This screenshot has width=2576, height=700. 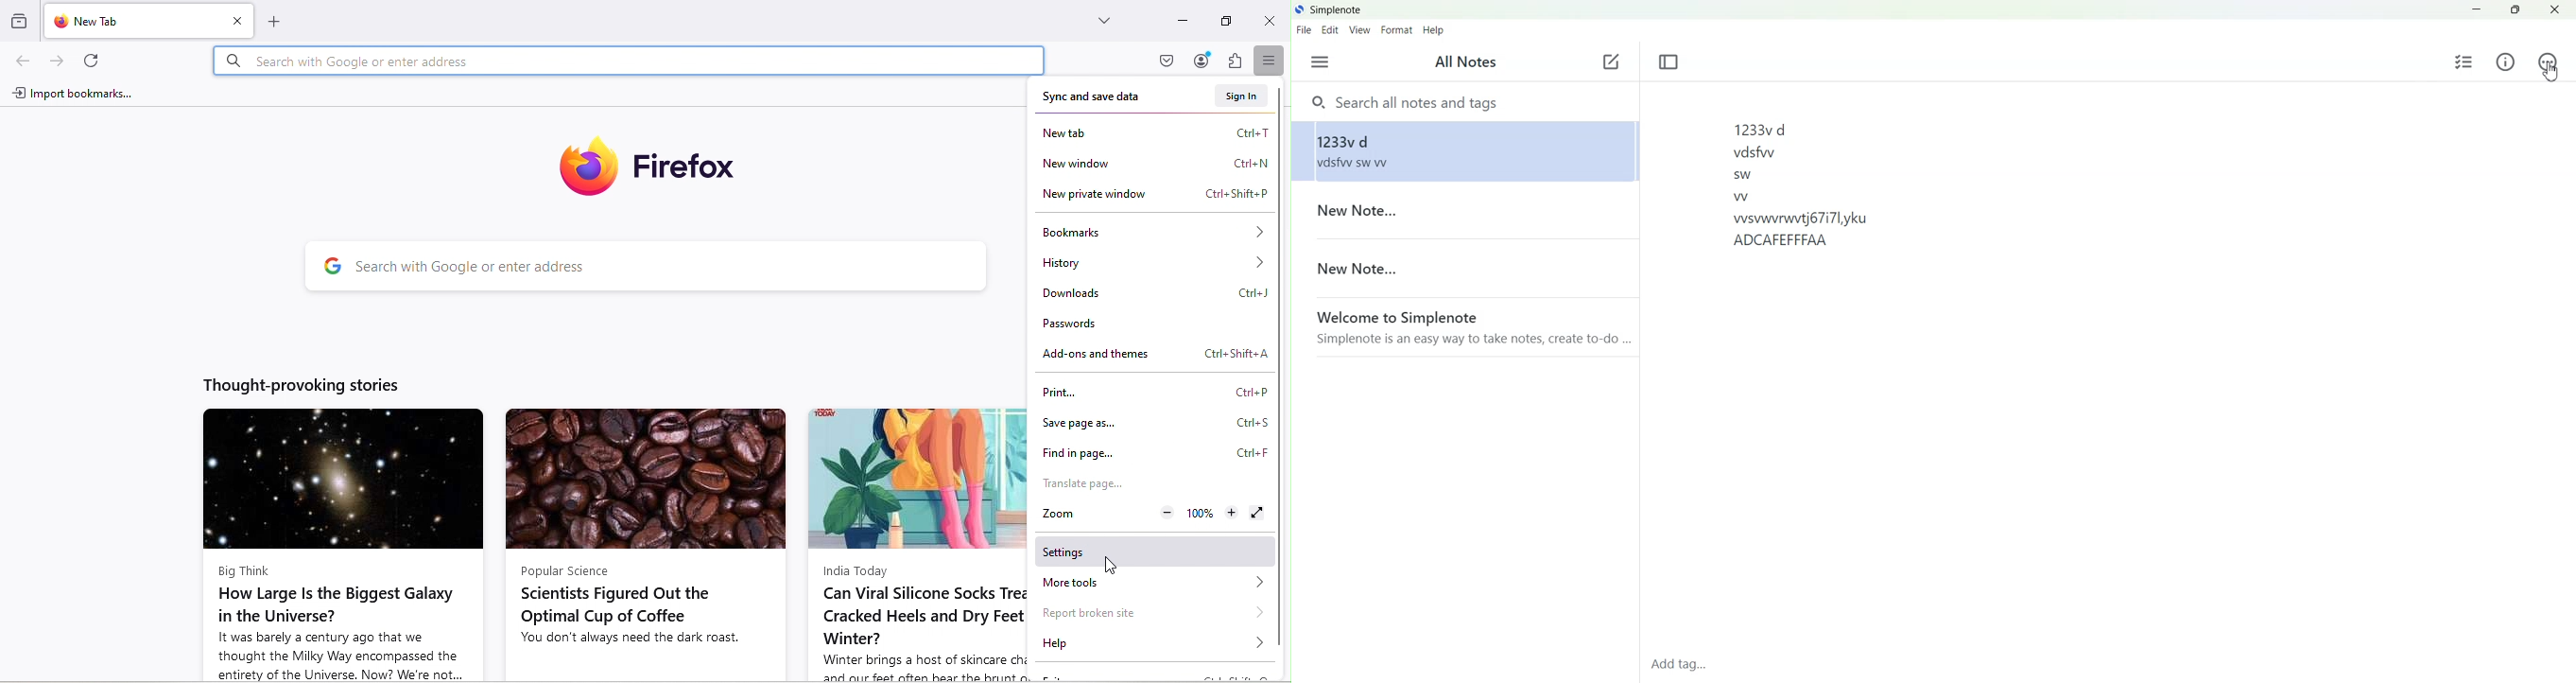 I want to click on Image, so click(x=341, y=480).